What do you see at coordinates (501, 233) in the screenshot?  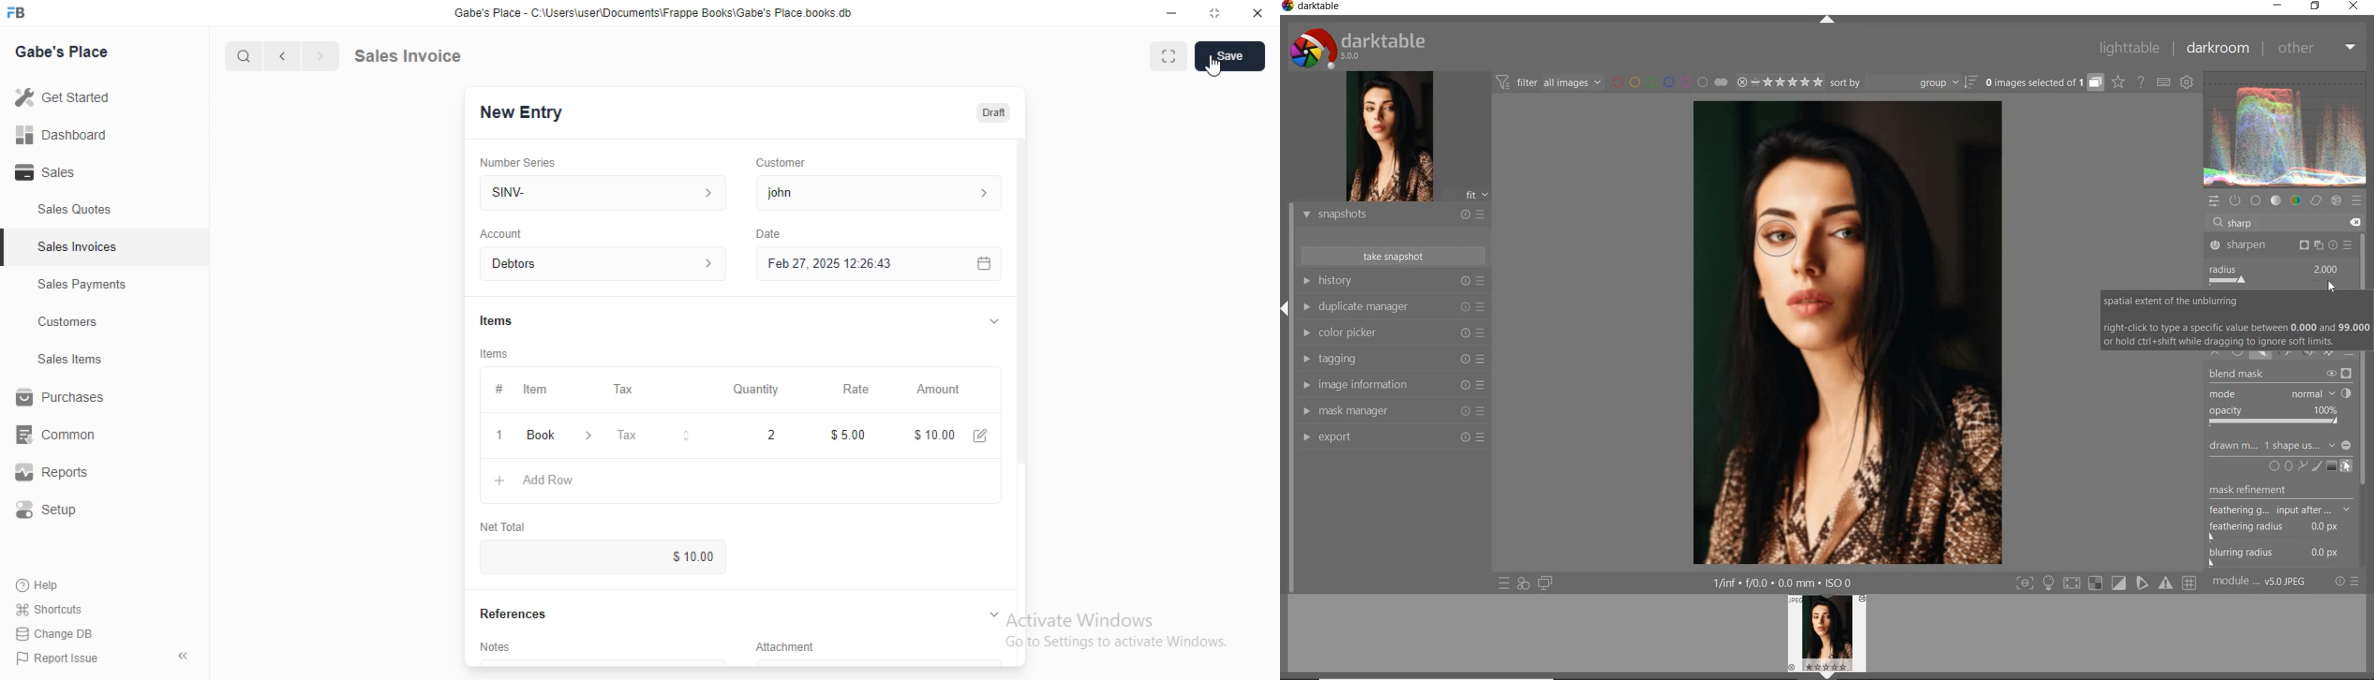 I see `Account` at bounding box center [501, 233].